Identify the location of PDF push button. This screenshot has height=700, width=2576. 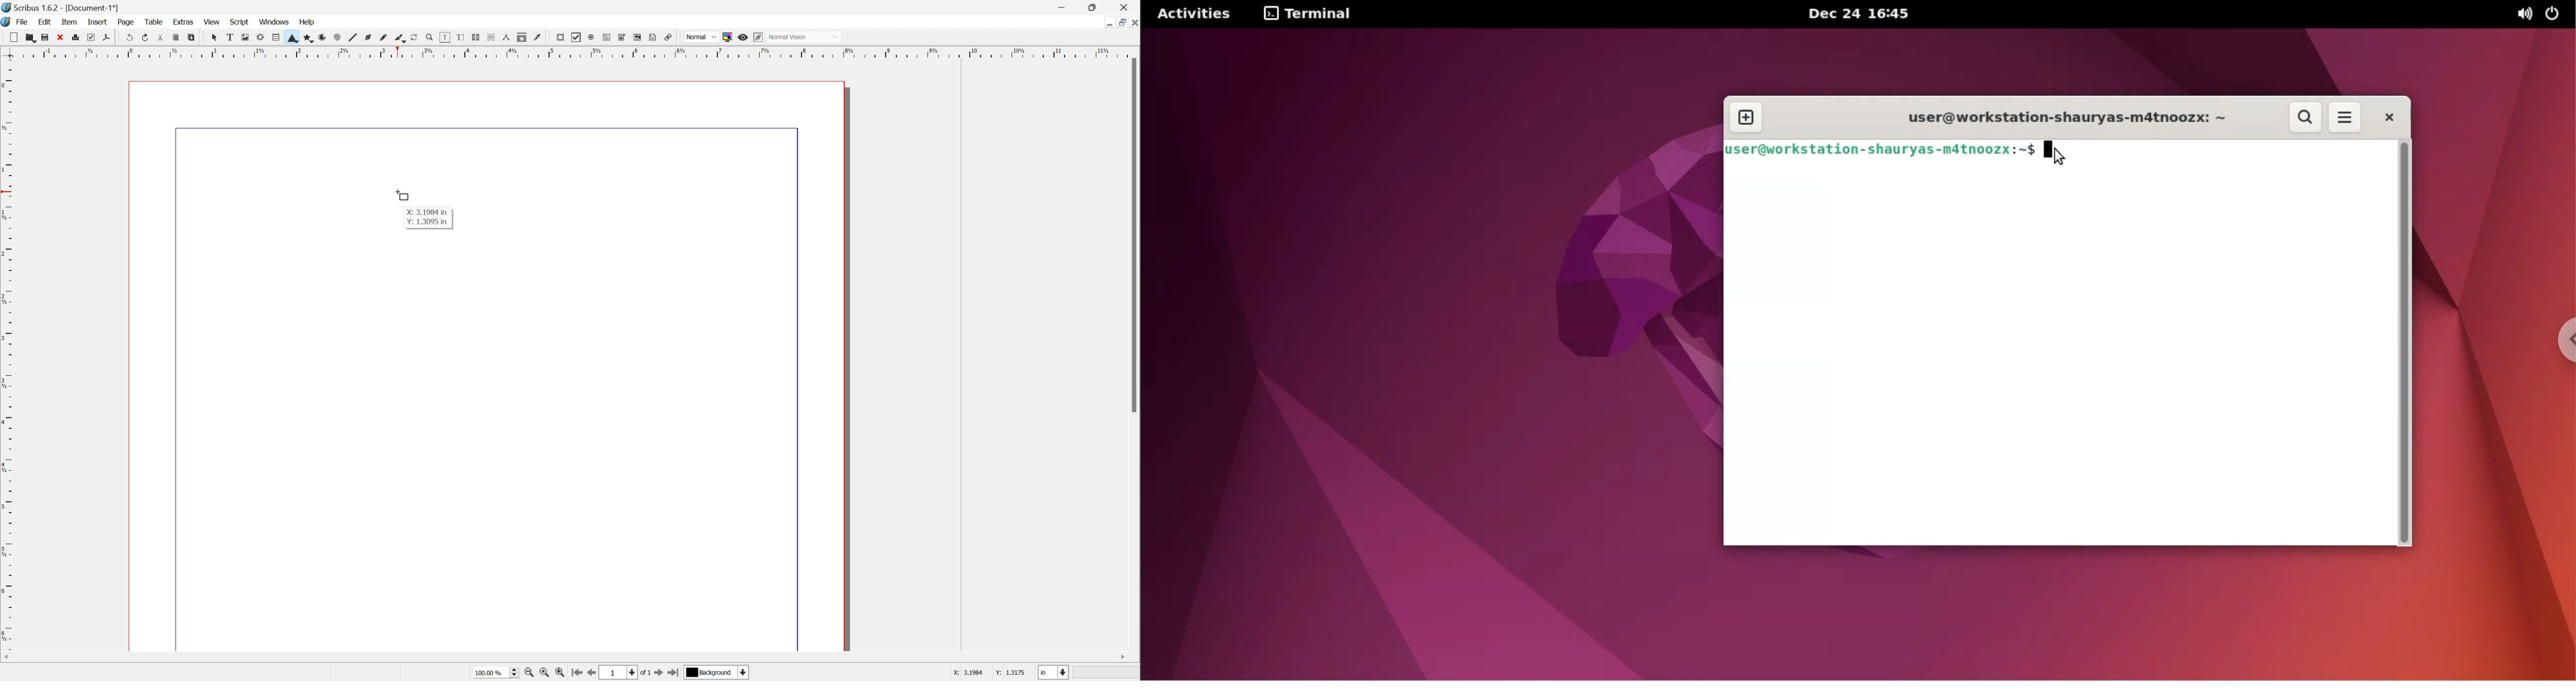
(559, 38).